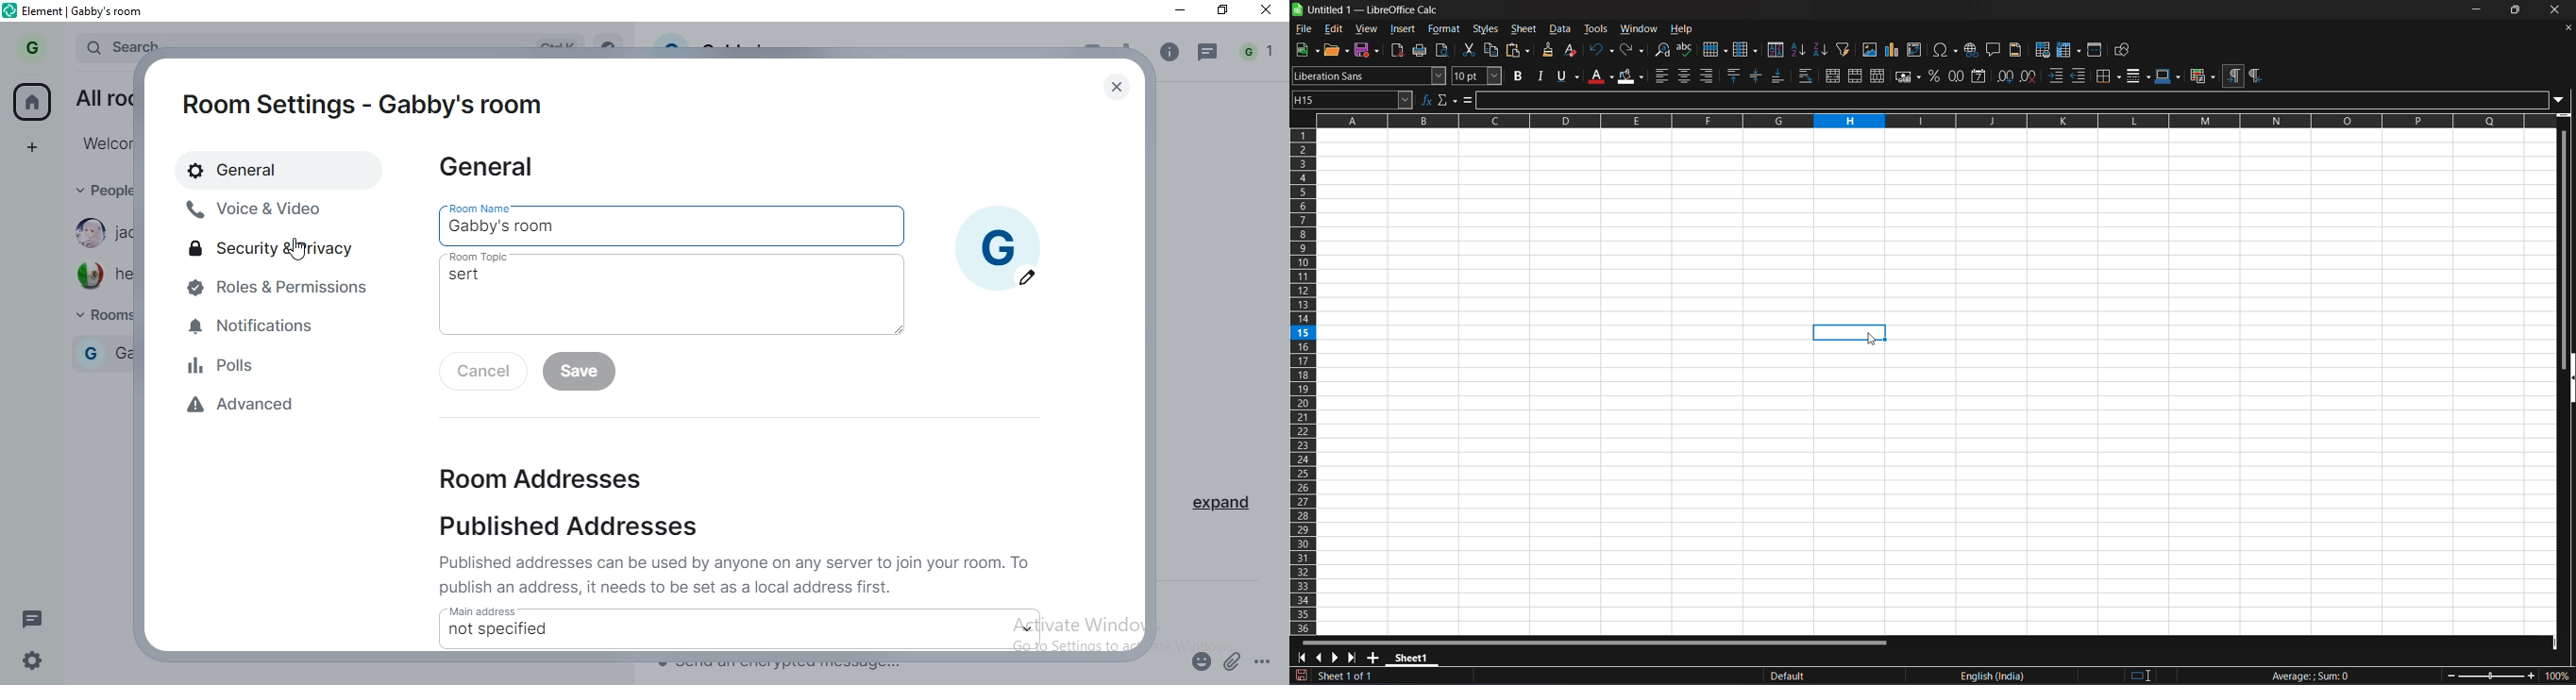  Describe the element at coordinates (1025, 630) in the screenshot. I see `dropdown` at that location.